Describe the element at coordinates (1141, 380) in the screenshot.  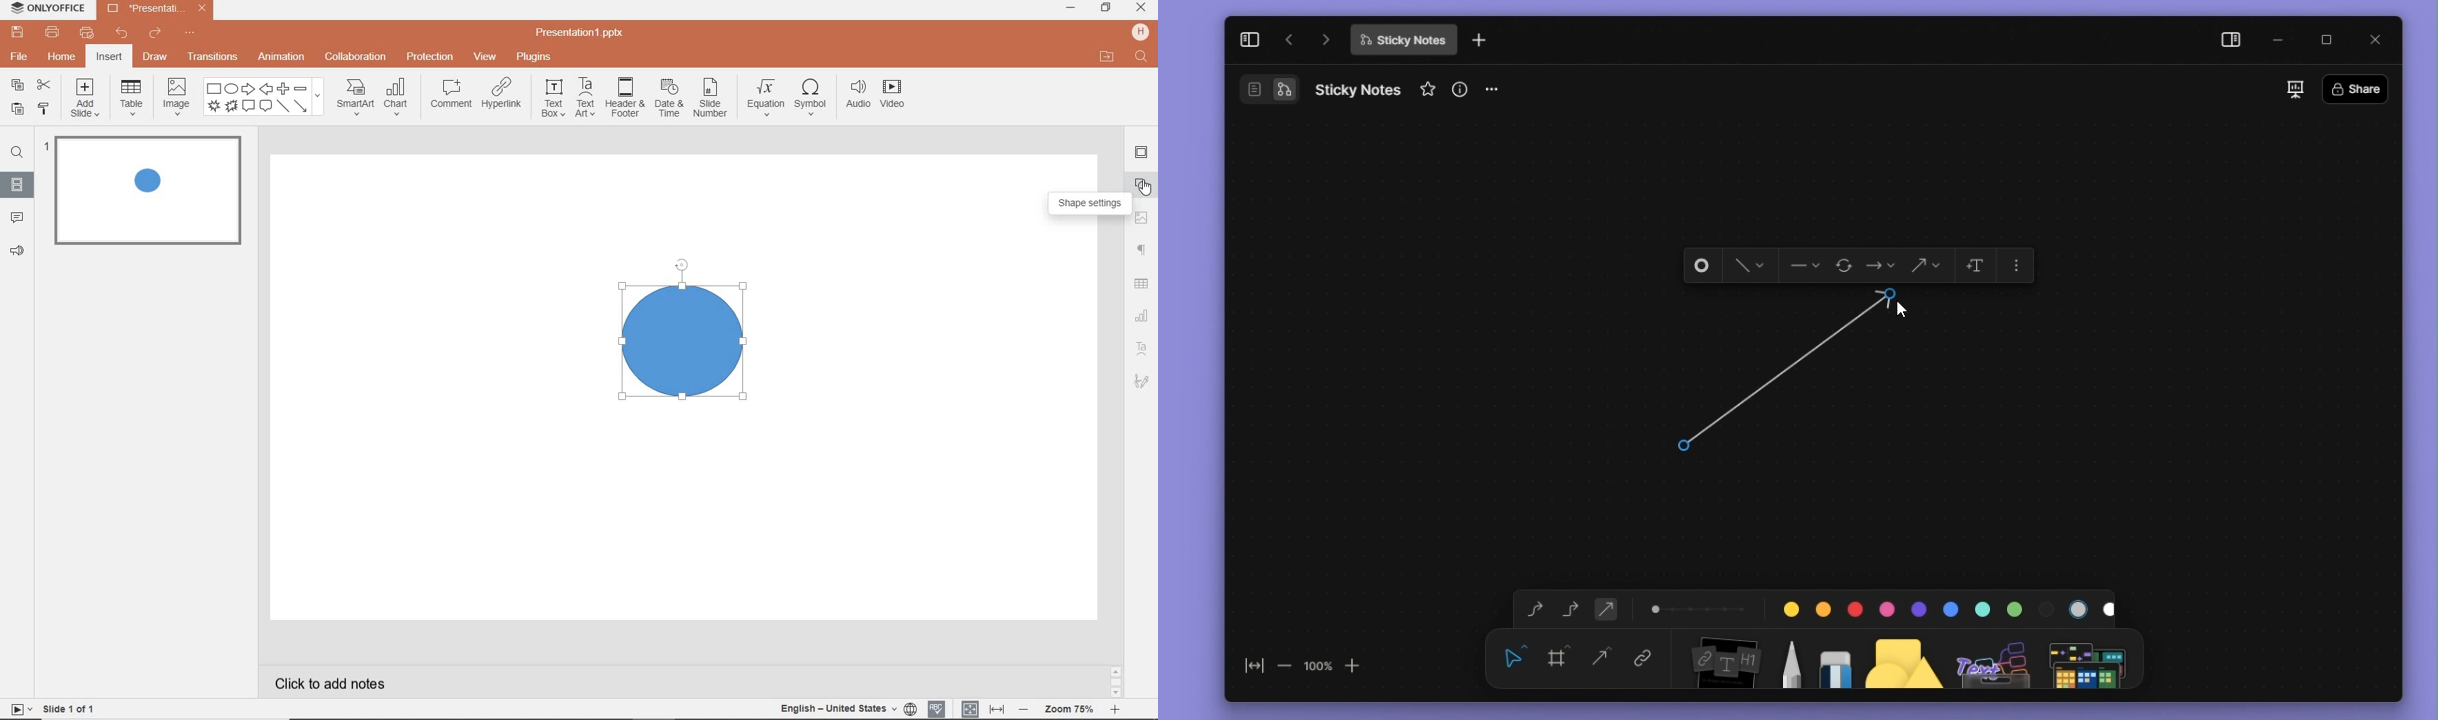
I see `signature` at that location.